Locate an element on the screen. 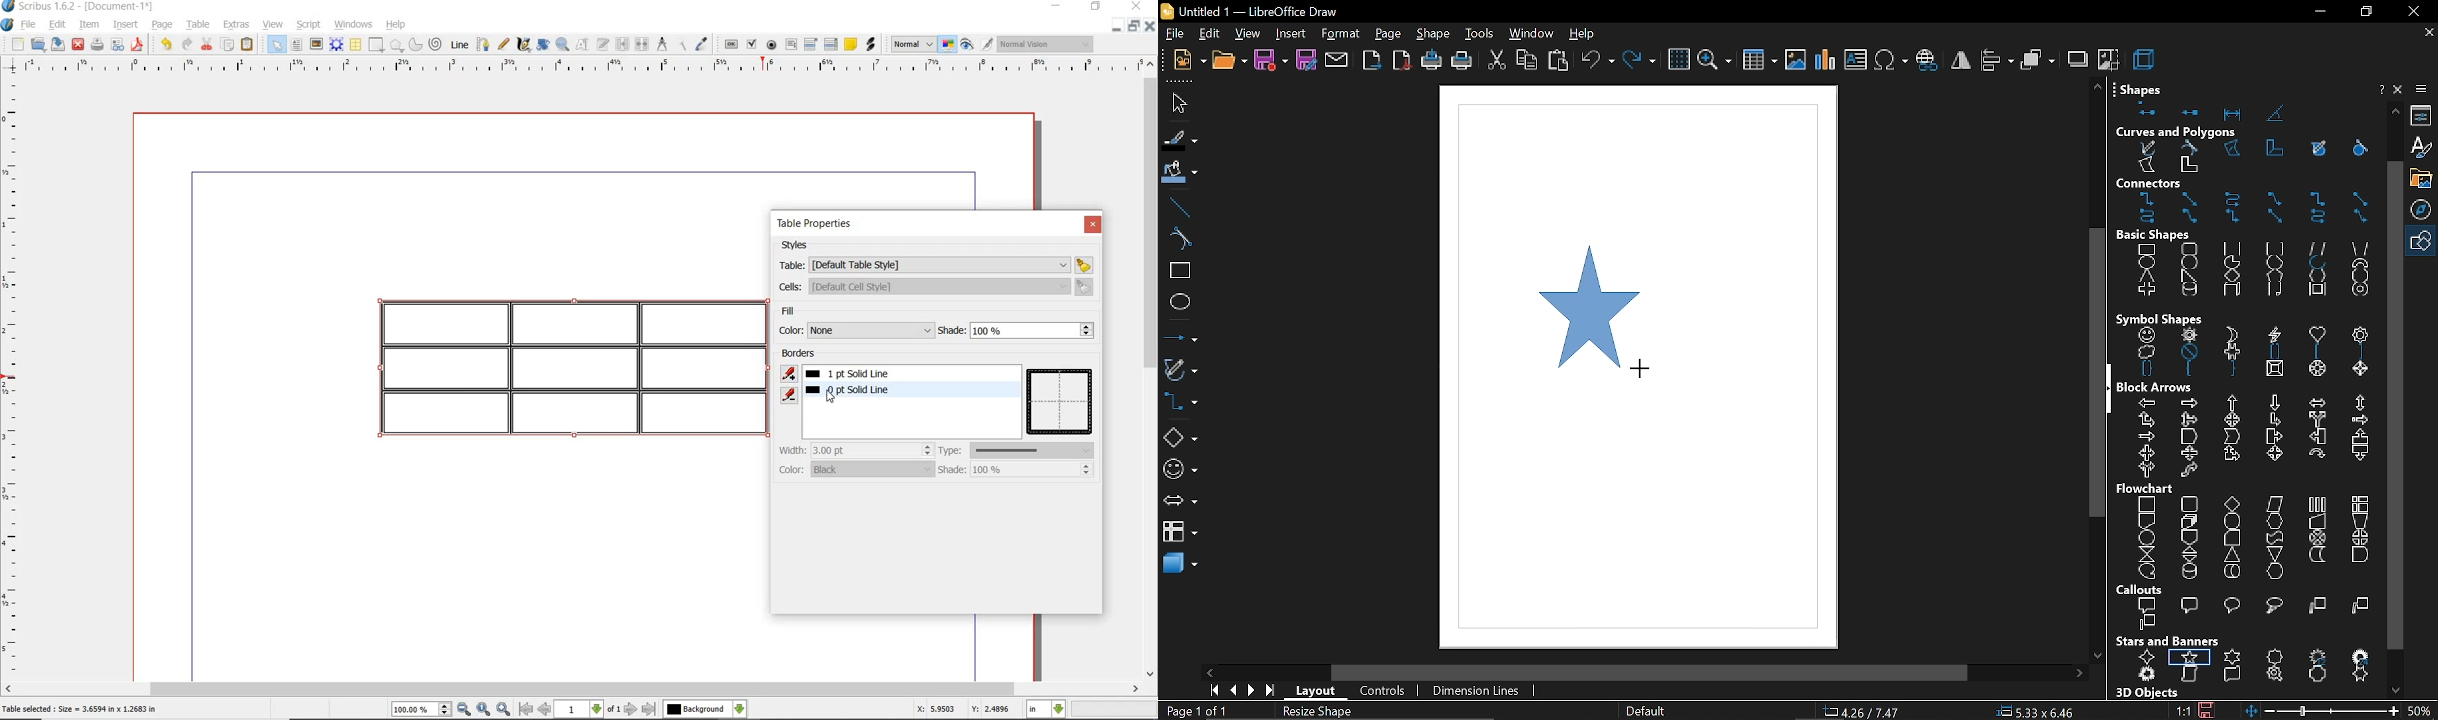 This screenshot has width=2464, height=728. print directly is located at coordinates (1429, 61).